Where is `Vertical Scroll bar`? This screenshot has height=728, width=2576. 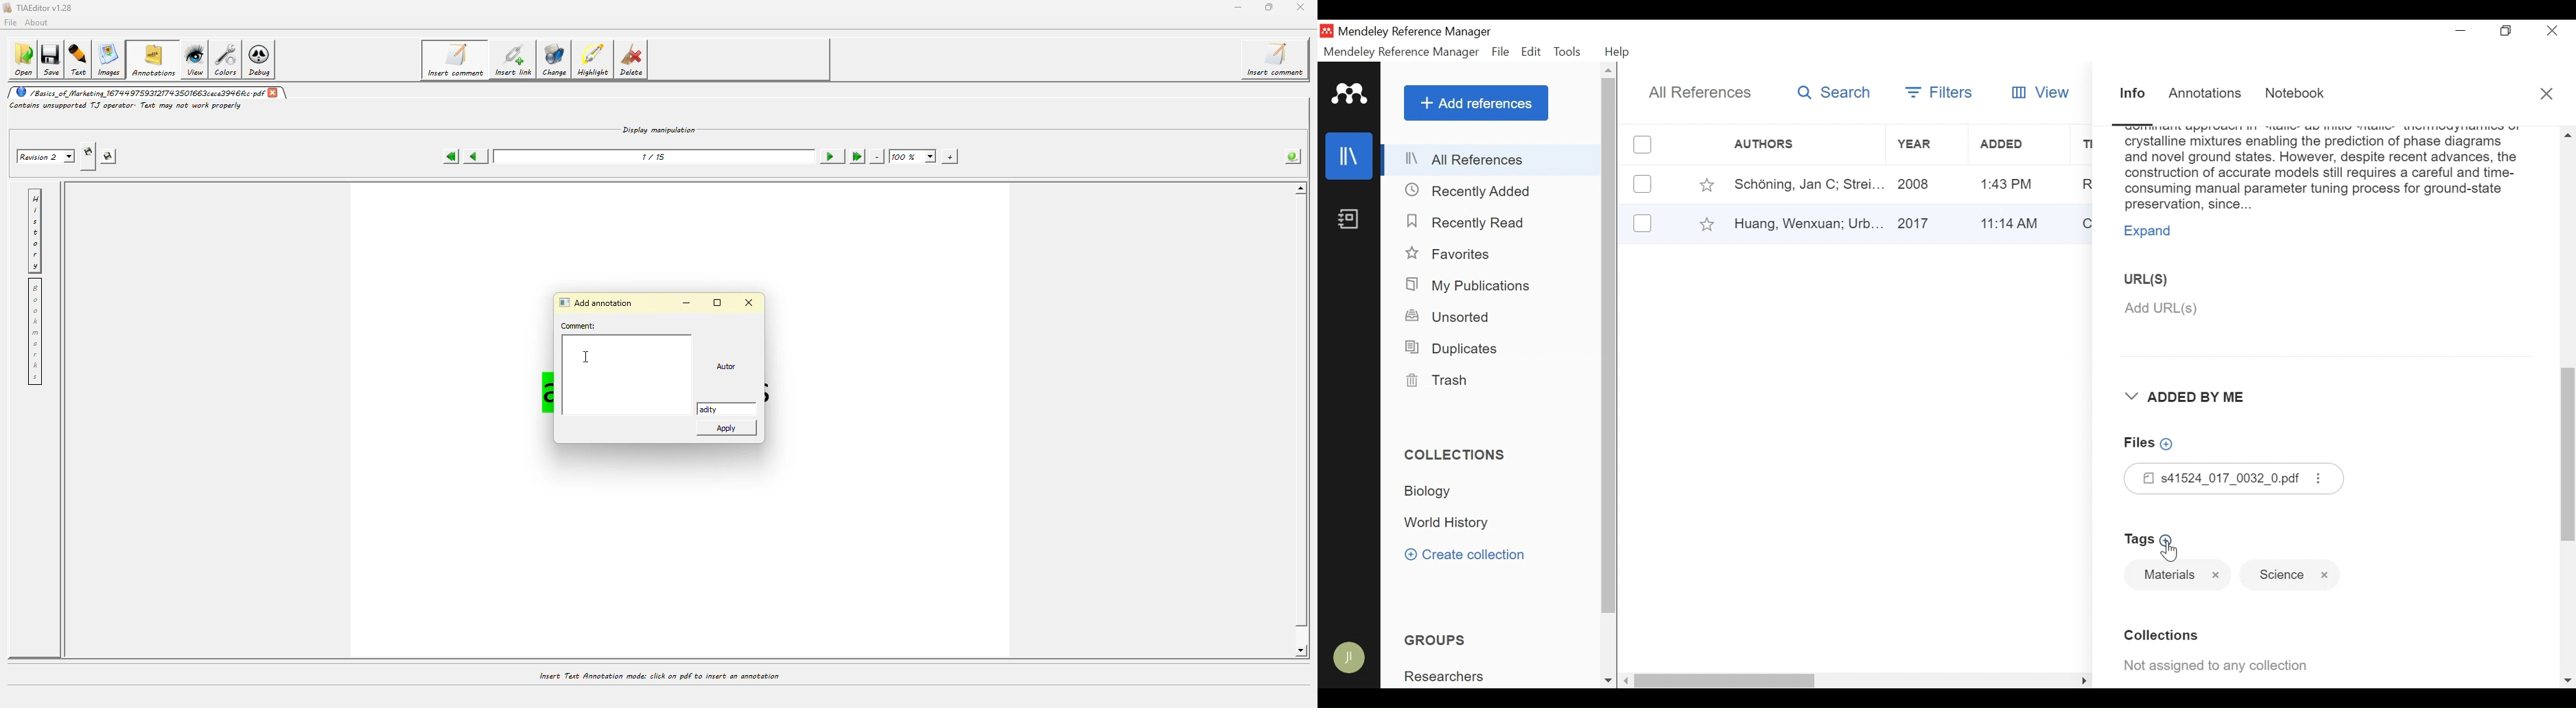
Vertical Scroll bar is located at coordinates (1610, 346).